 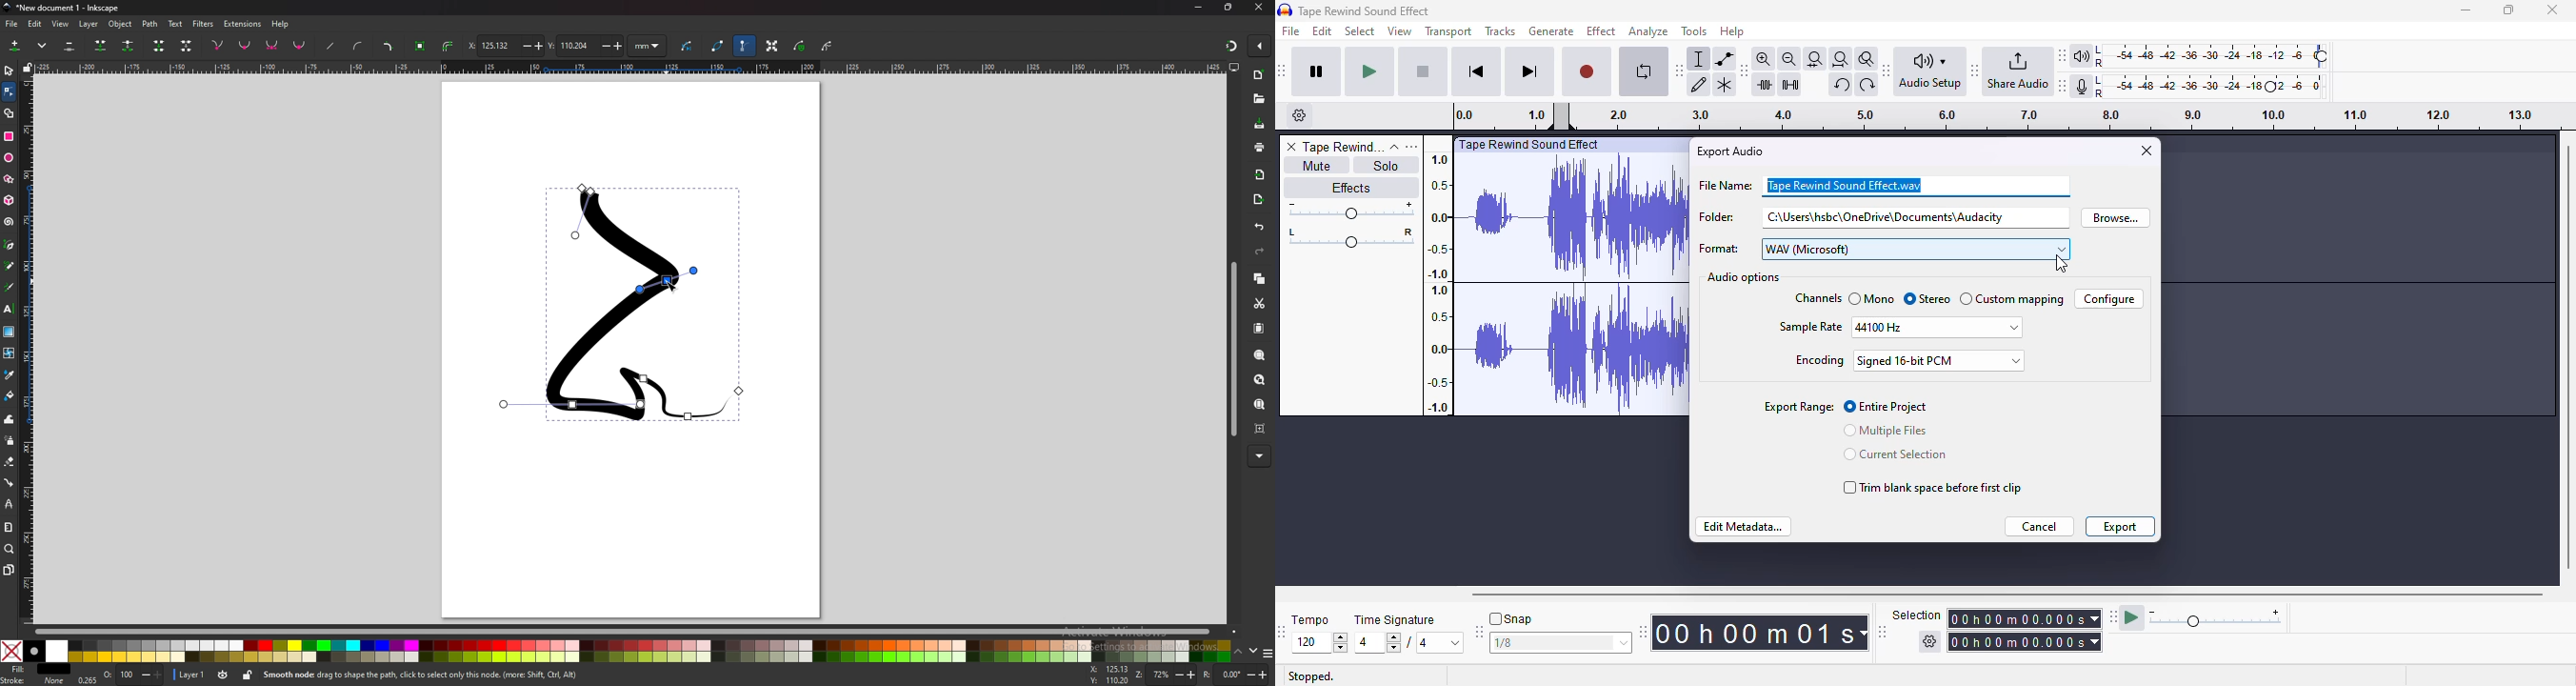 What do you see at coordinates (151, 23) in the screenshot?
I see `path` at bounding box center [151, 23].